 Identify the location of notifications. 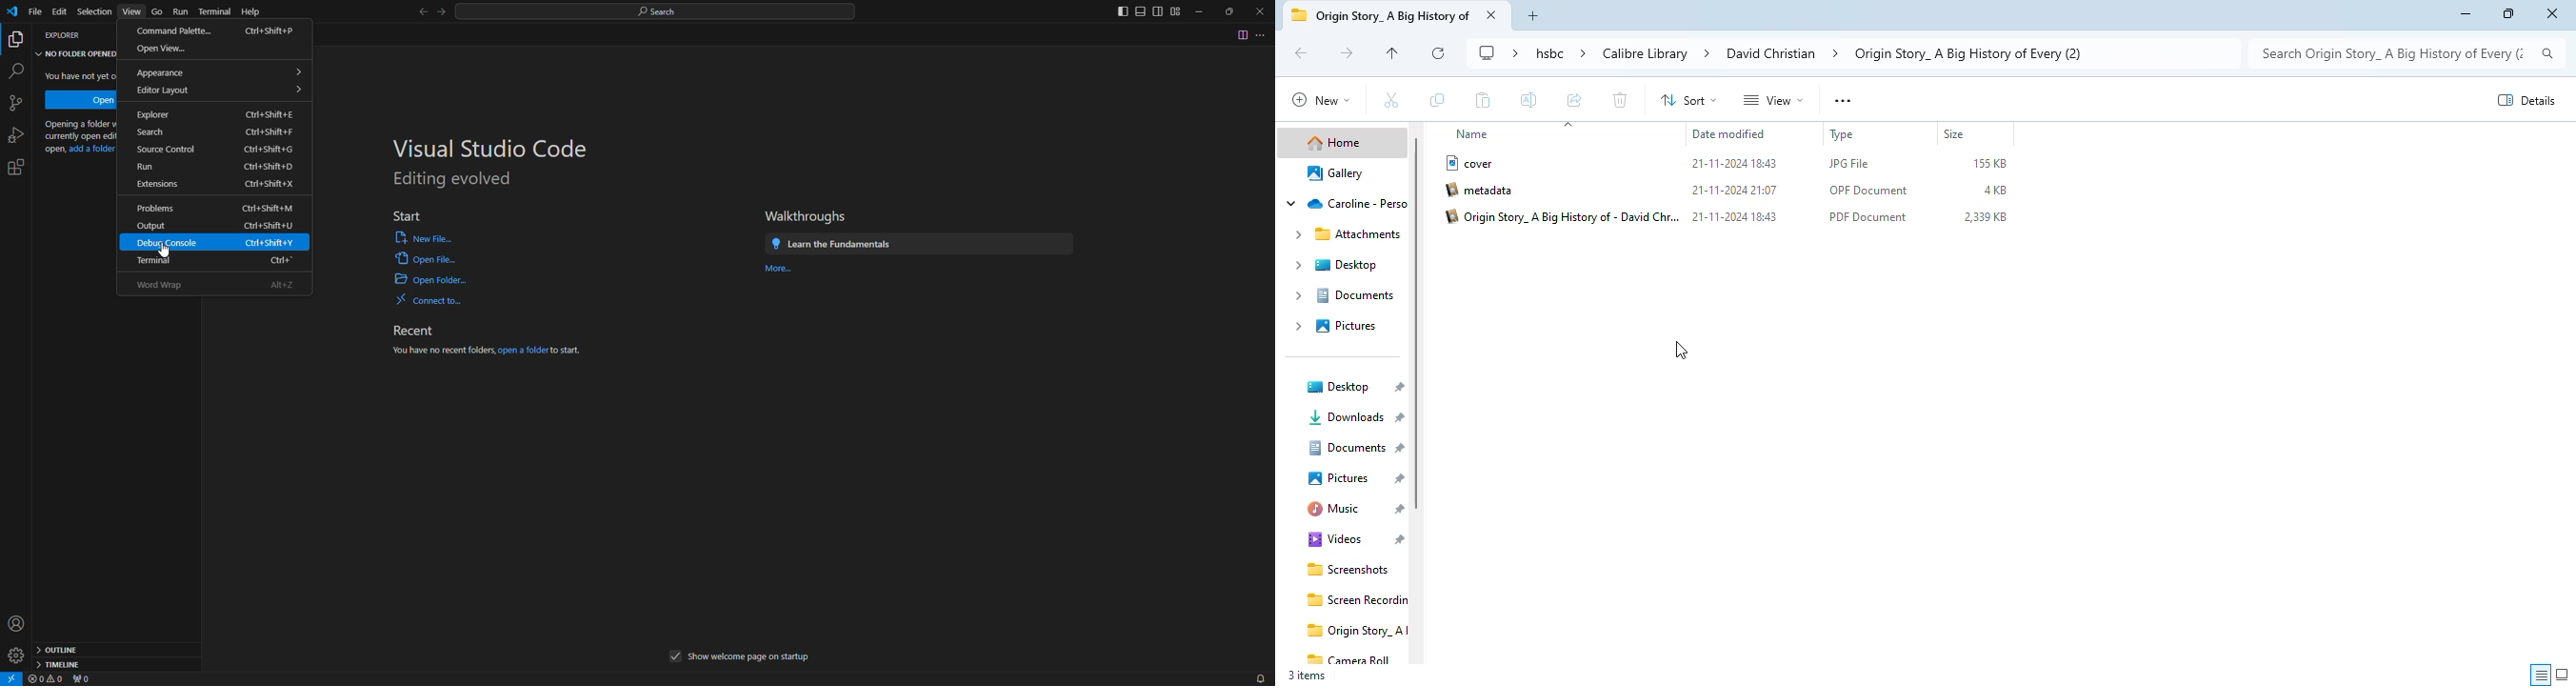
(1260, 677).